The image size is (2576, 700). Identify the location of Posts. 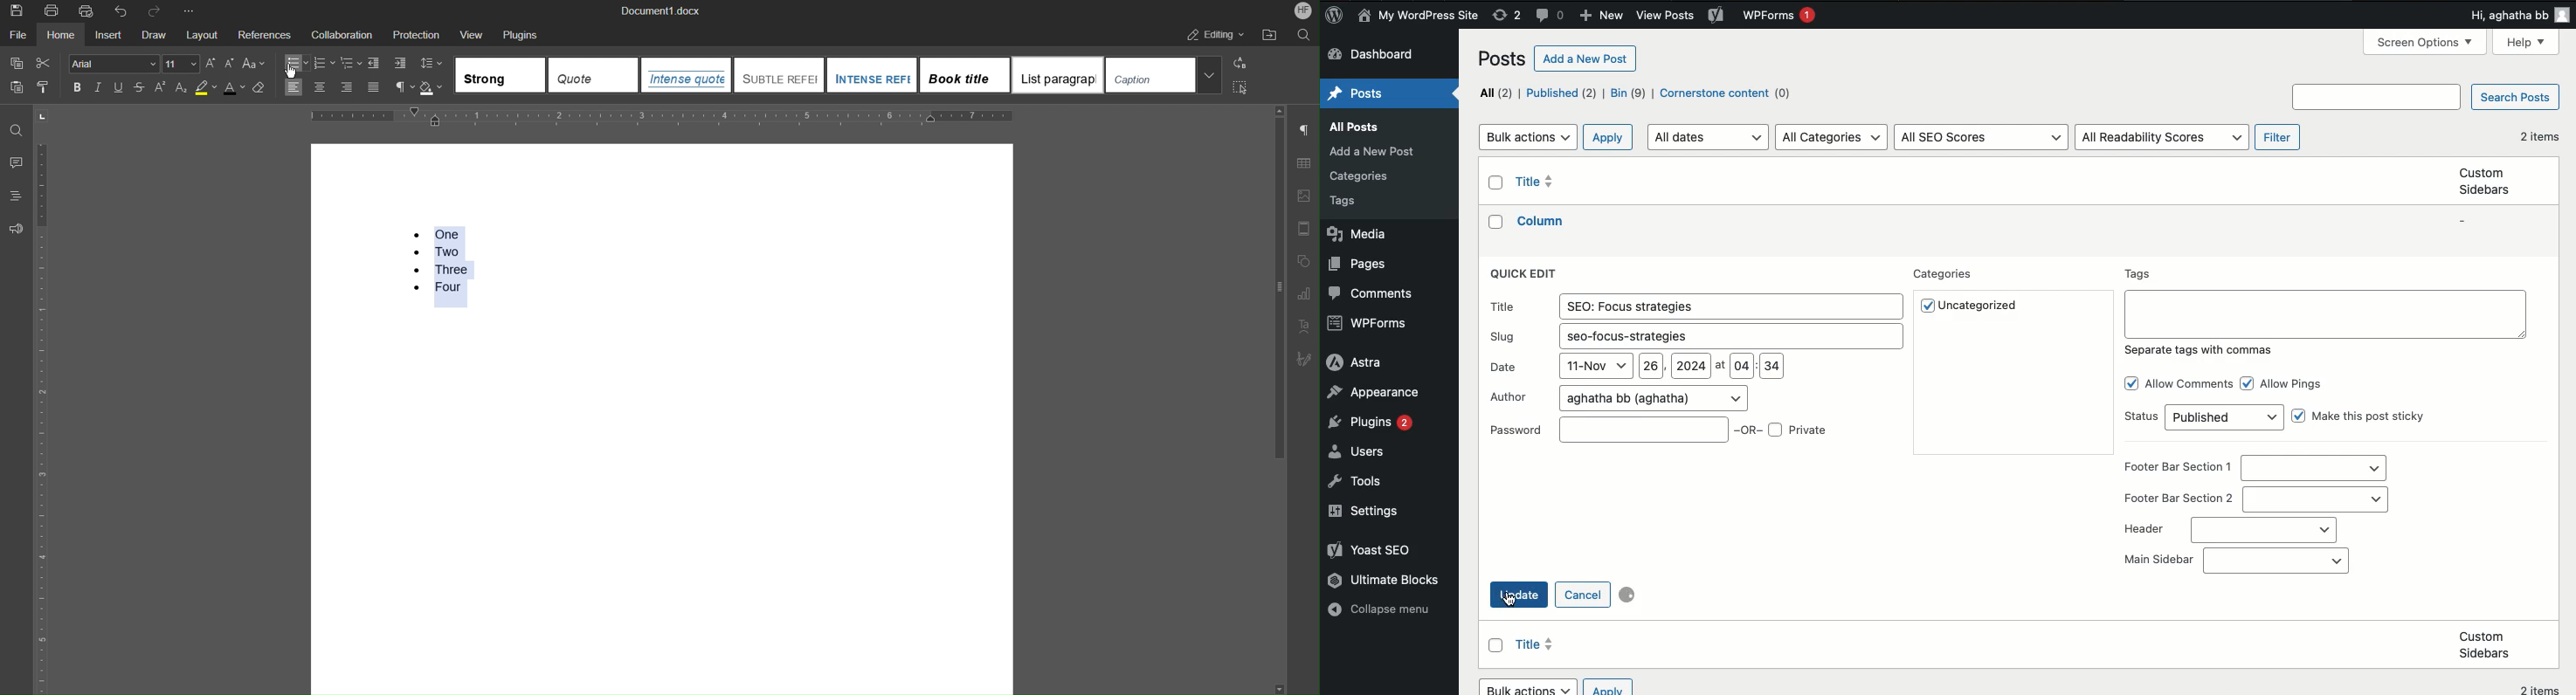
(1359, 94).